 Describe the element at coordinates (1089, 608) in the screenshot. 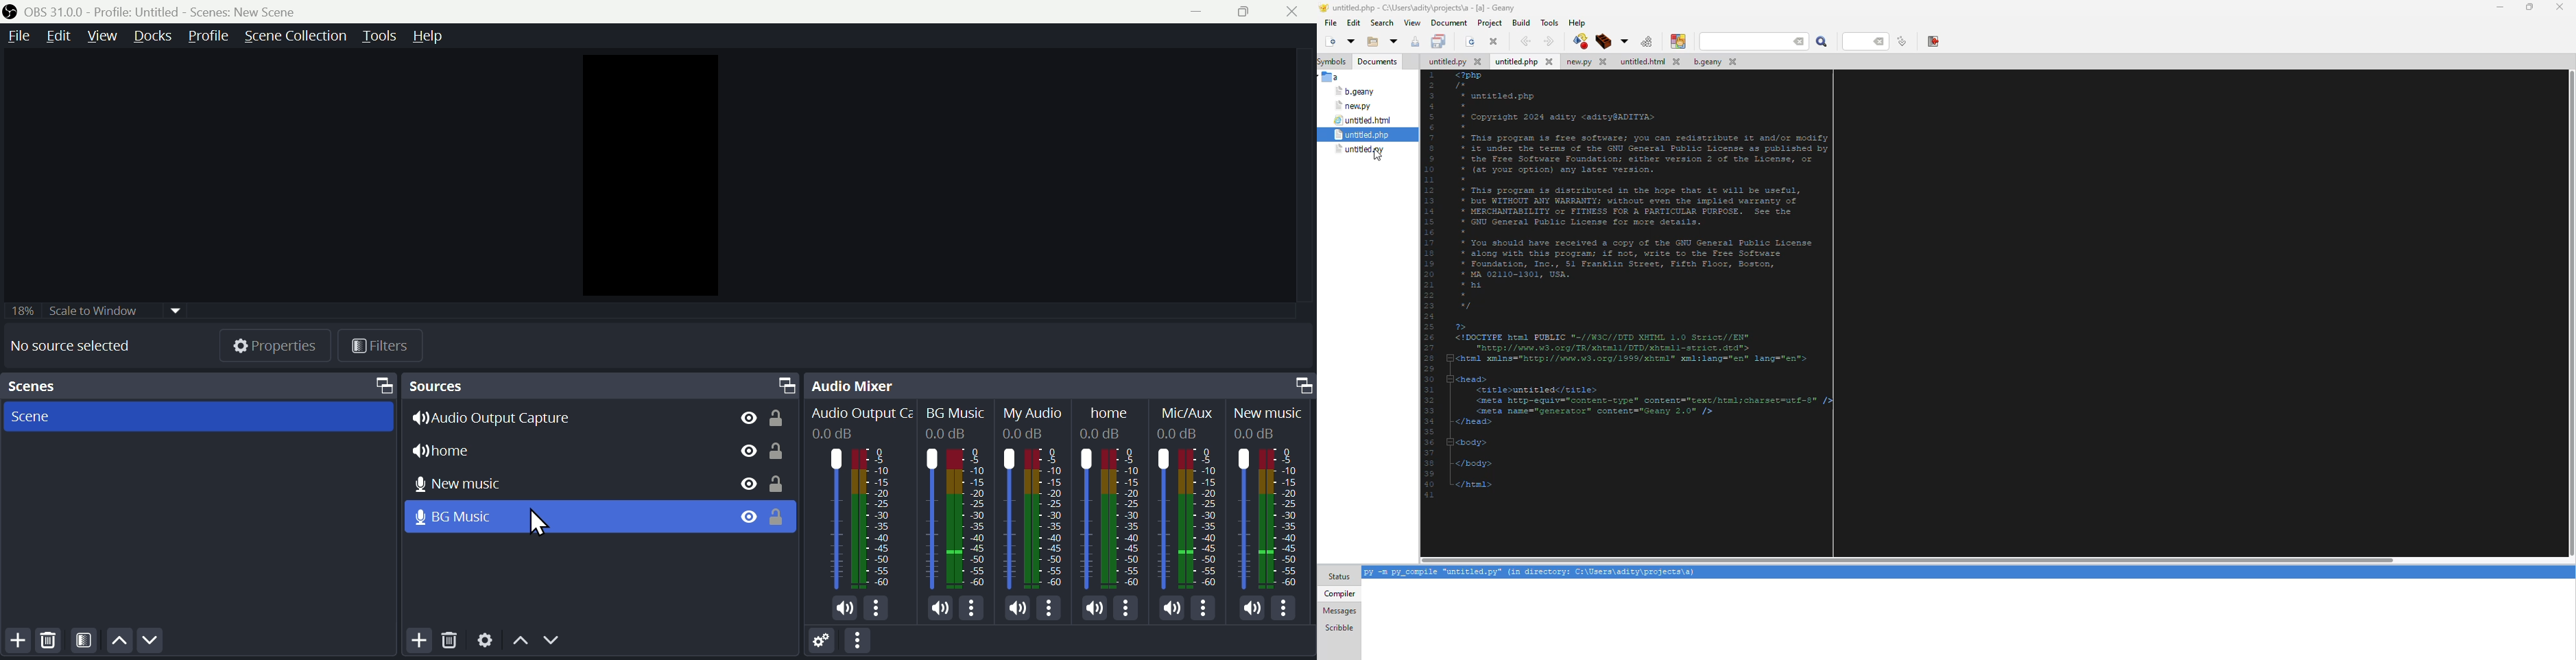

I see `Mute/Unmute` at that location.